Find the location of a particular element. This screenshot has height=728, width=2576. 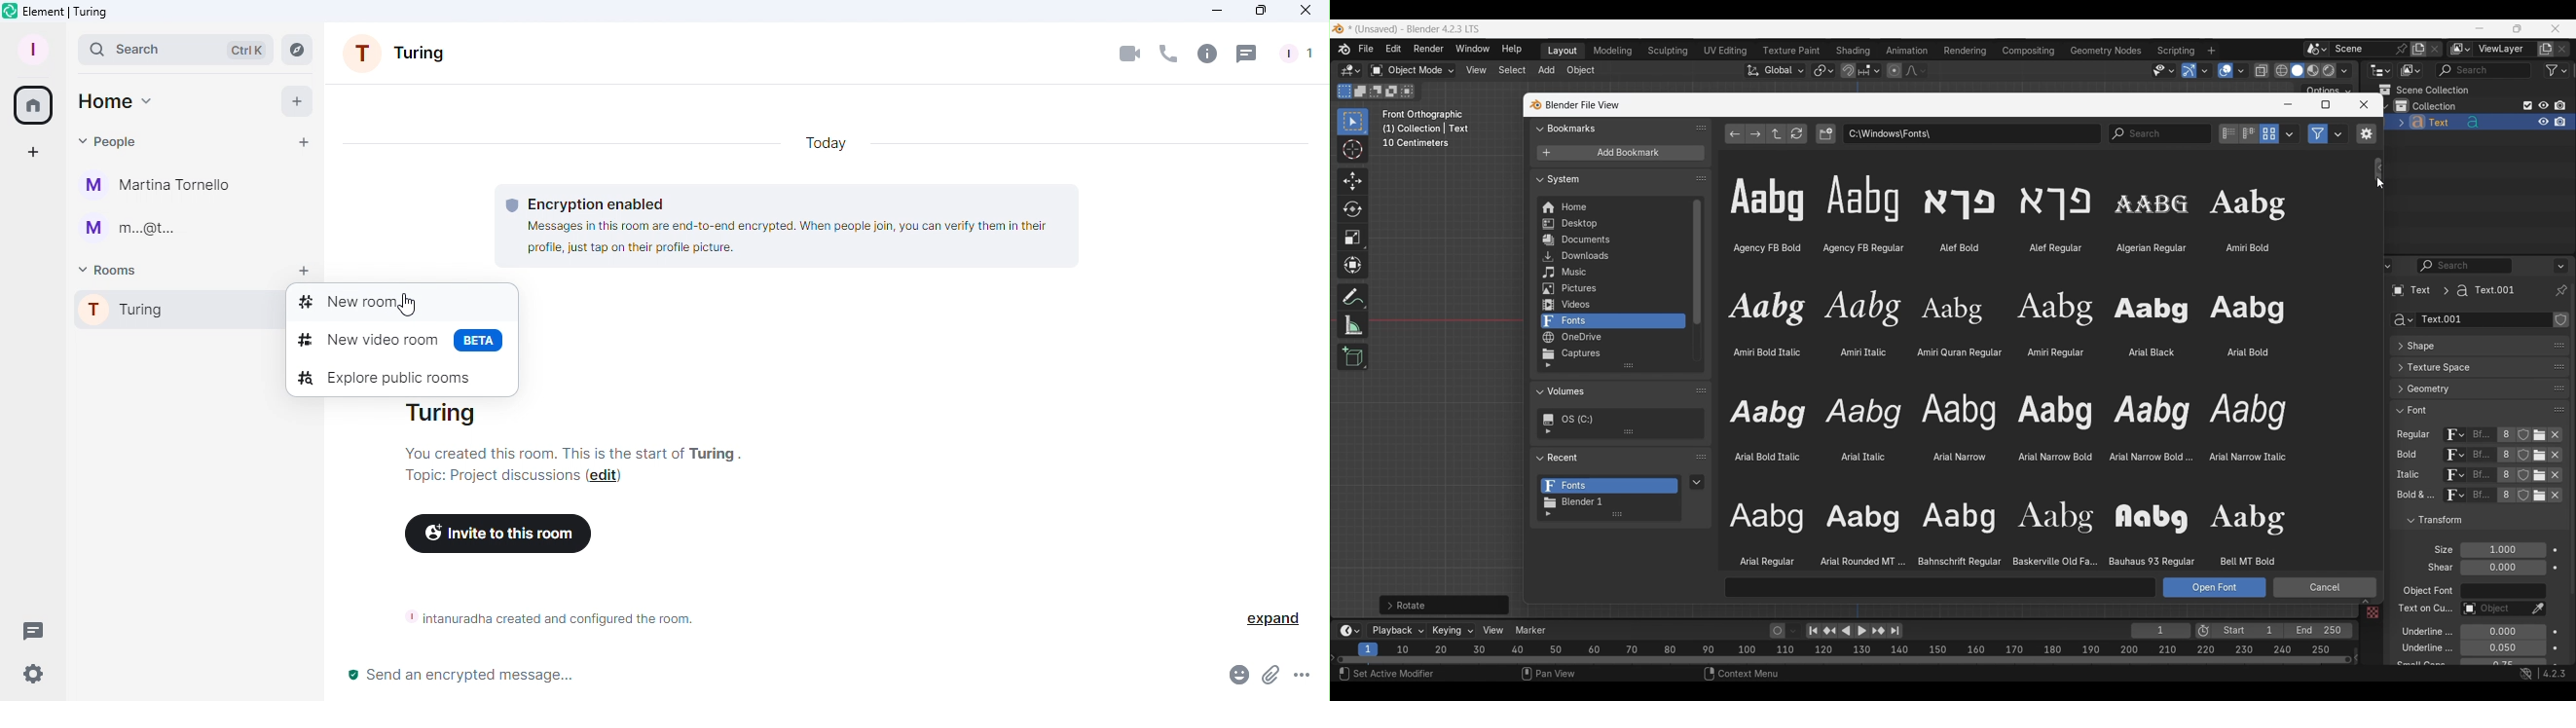

People is located at coordinates (111, 138).